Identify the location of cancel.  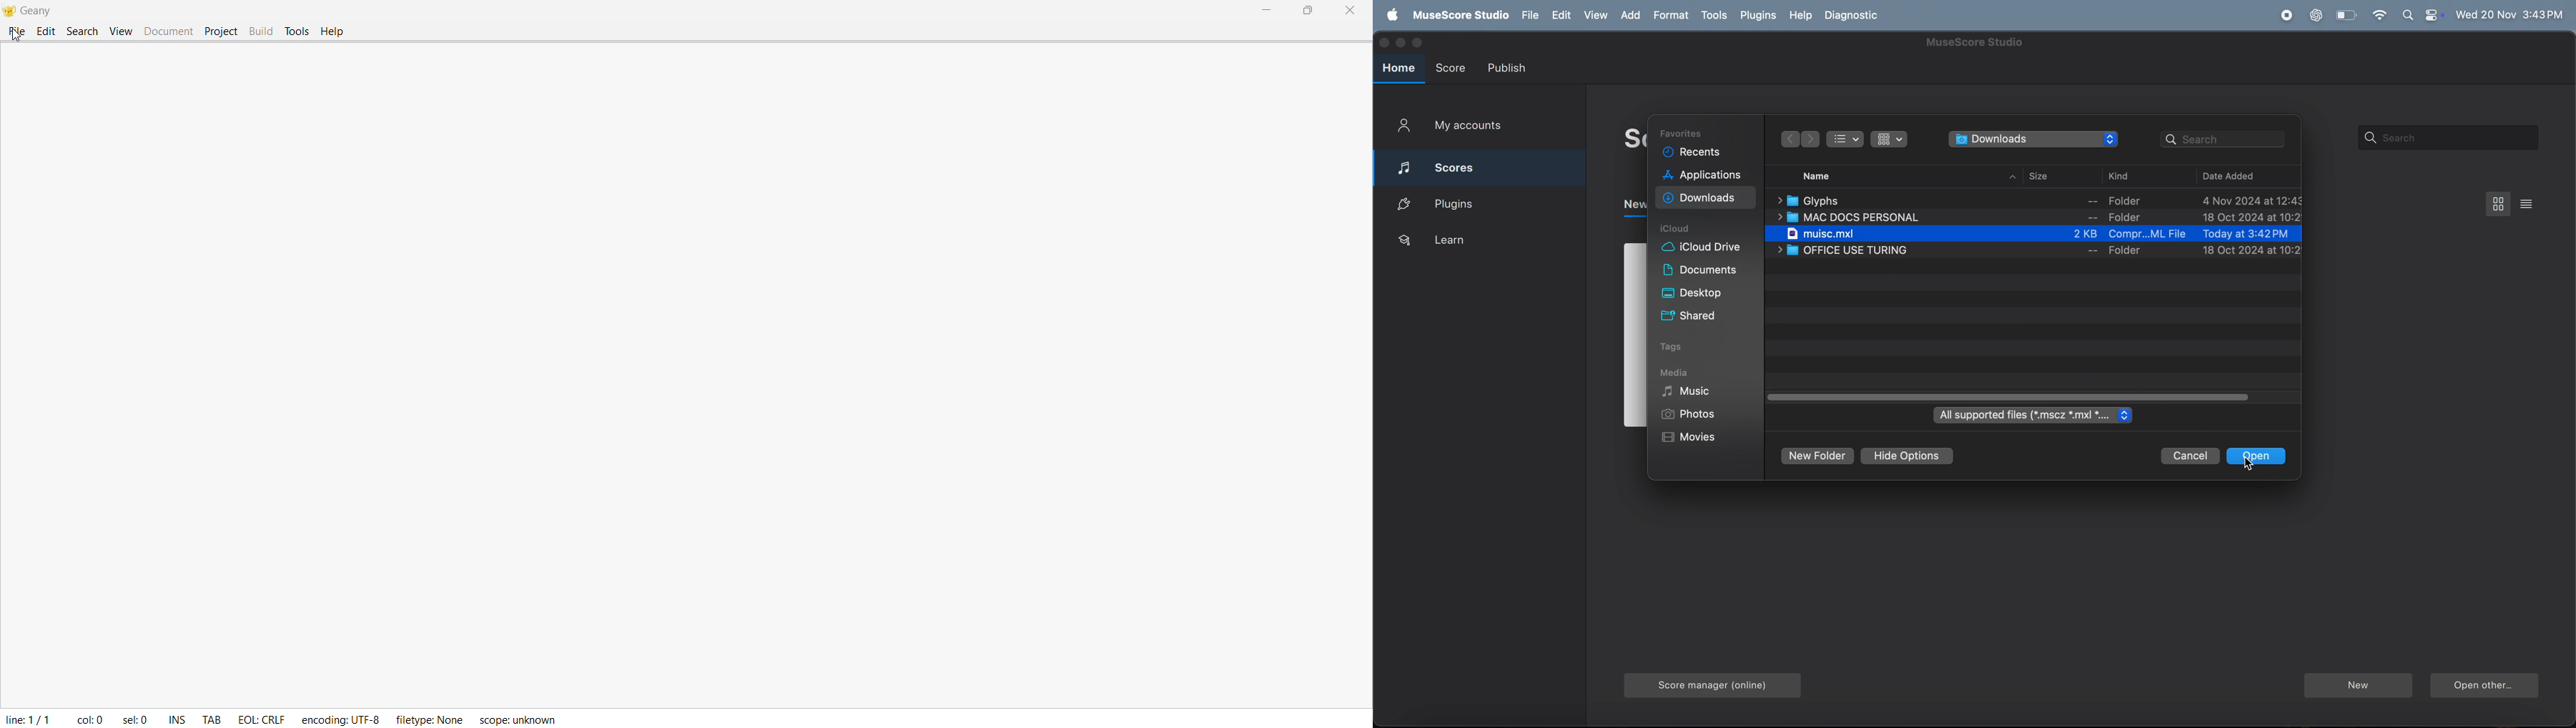
(2191, 456).